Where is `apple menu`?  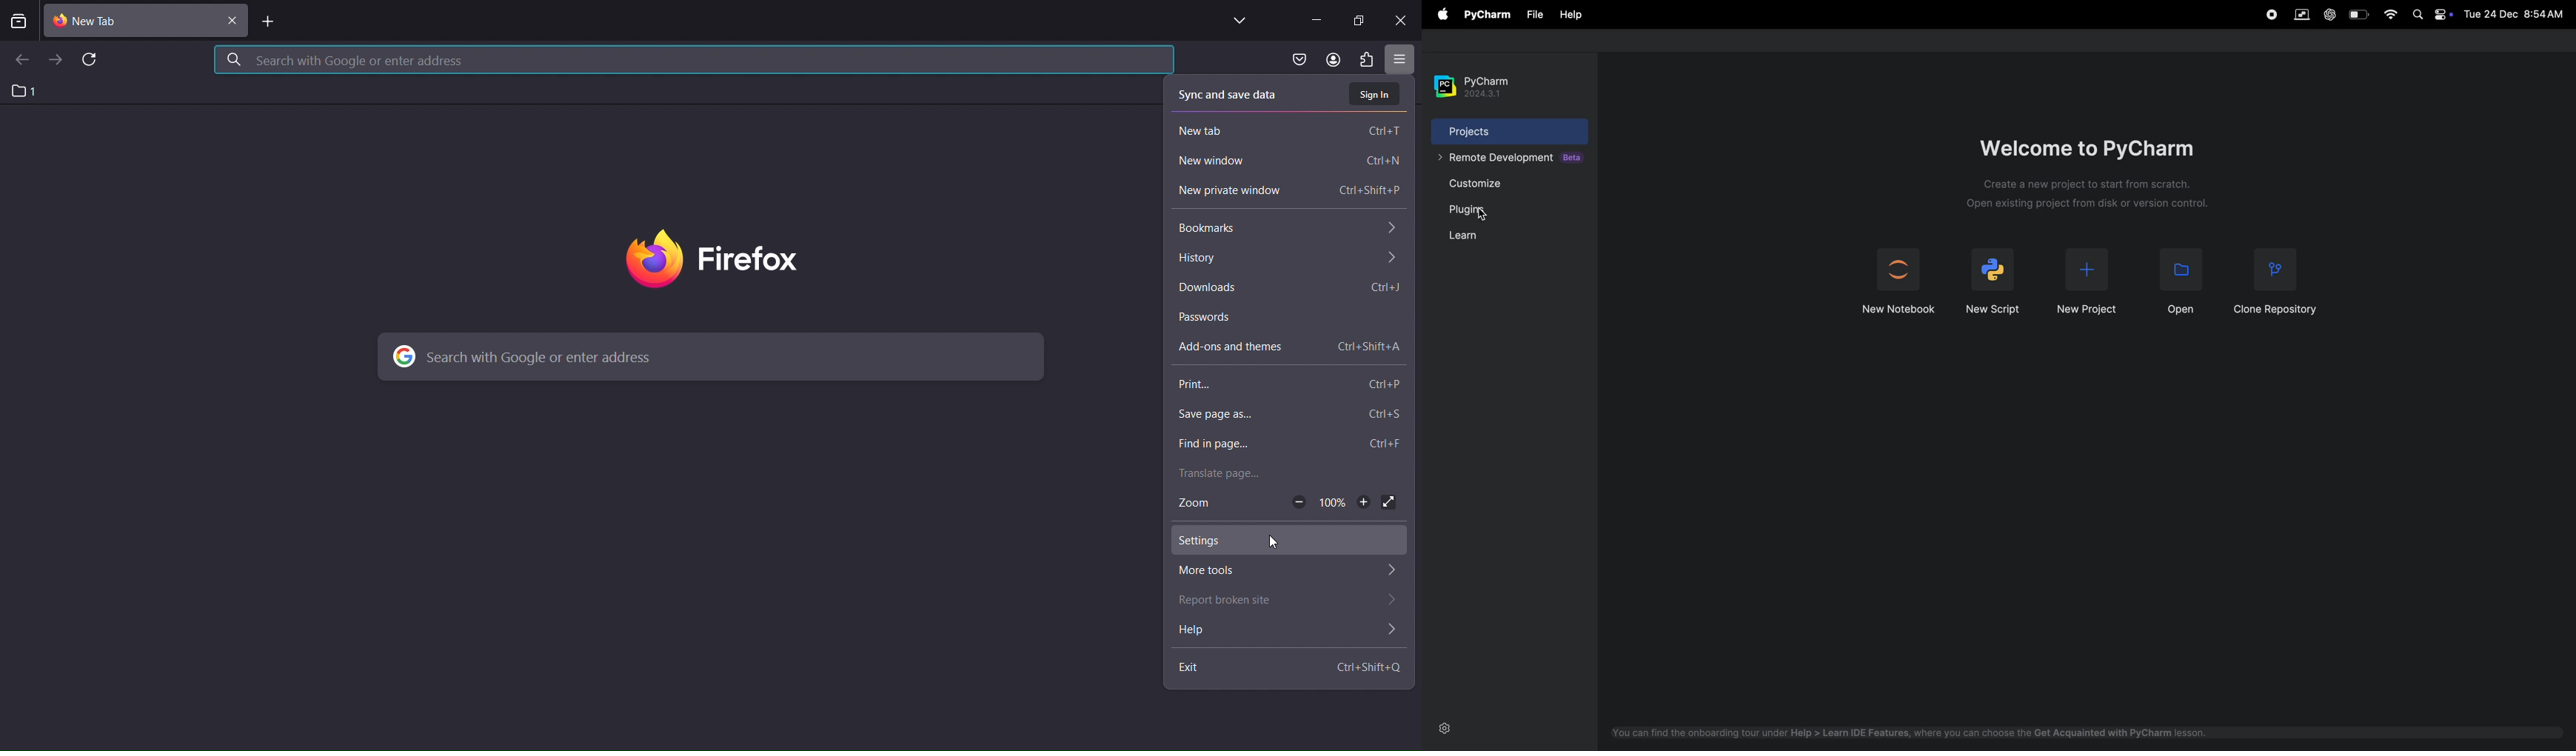
apple menu is located at coordinates (1441, 13).